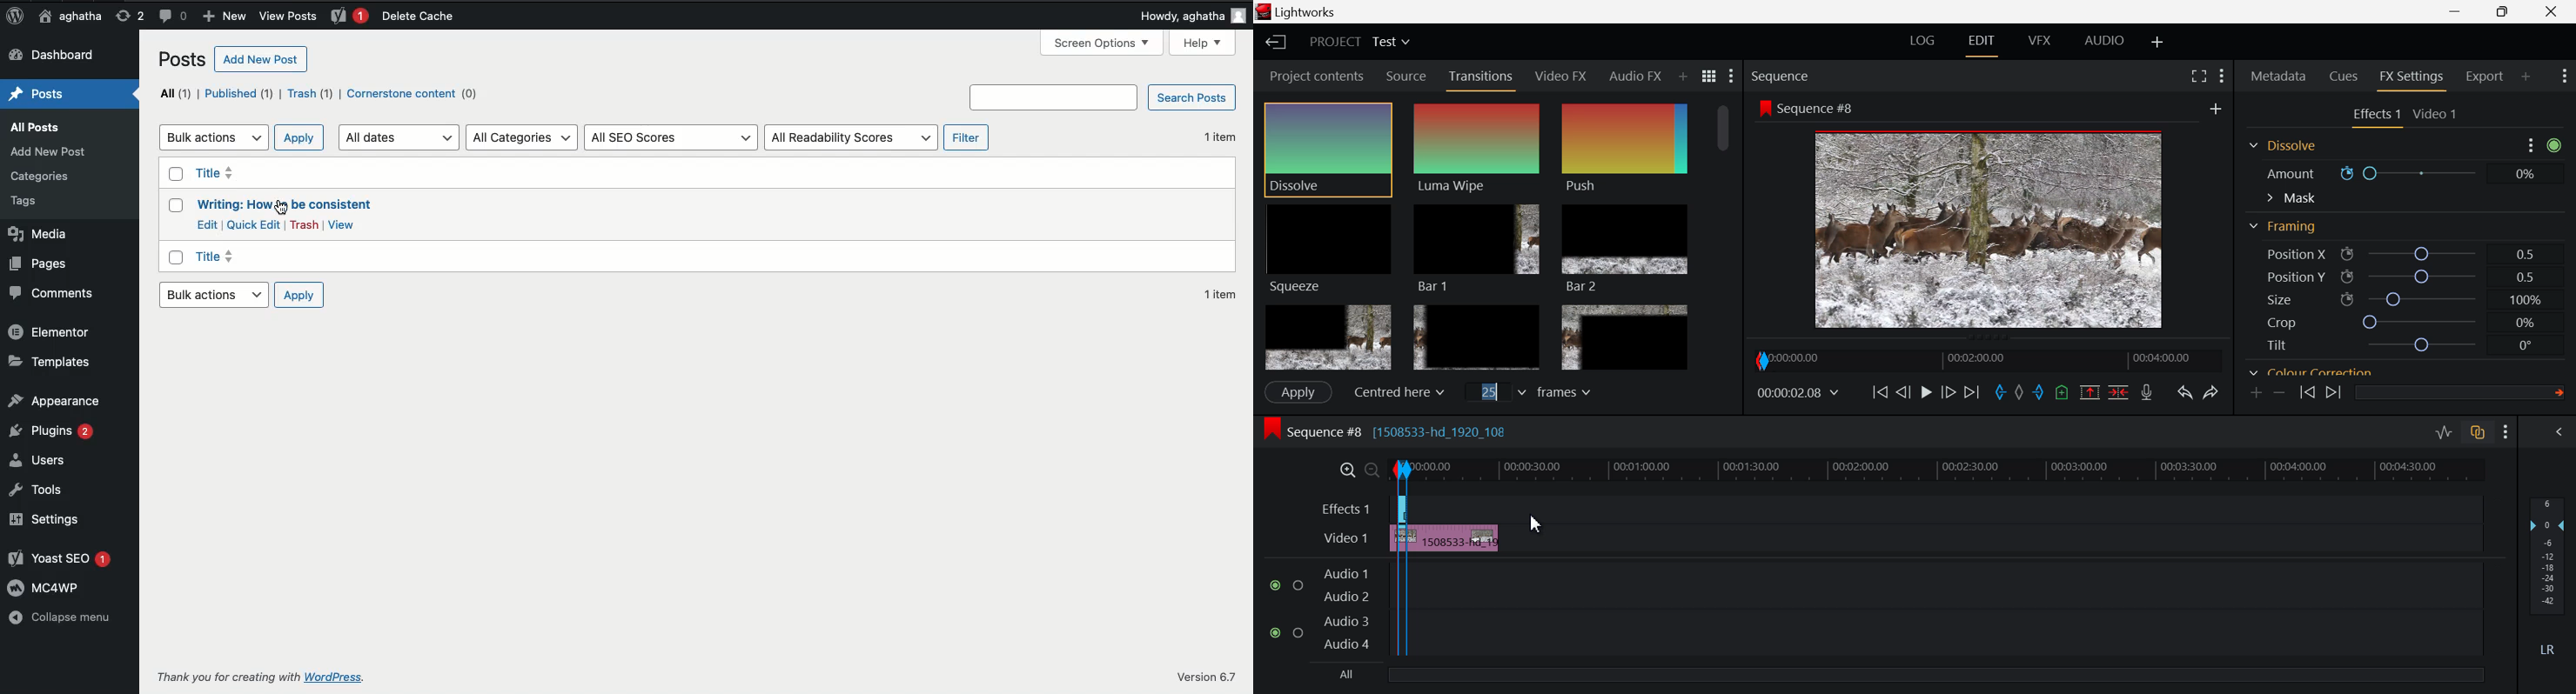 The image size is (2576, 700). Describe the element at coordinates (2283, 147) in the screenshot. I see `Framing Section` at that location.